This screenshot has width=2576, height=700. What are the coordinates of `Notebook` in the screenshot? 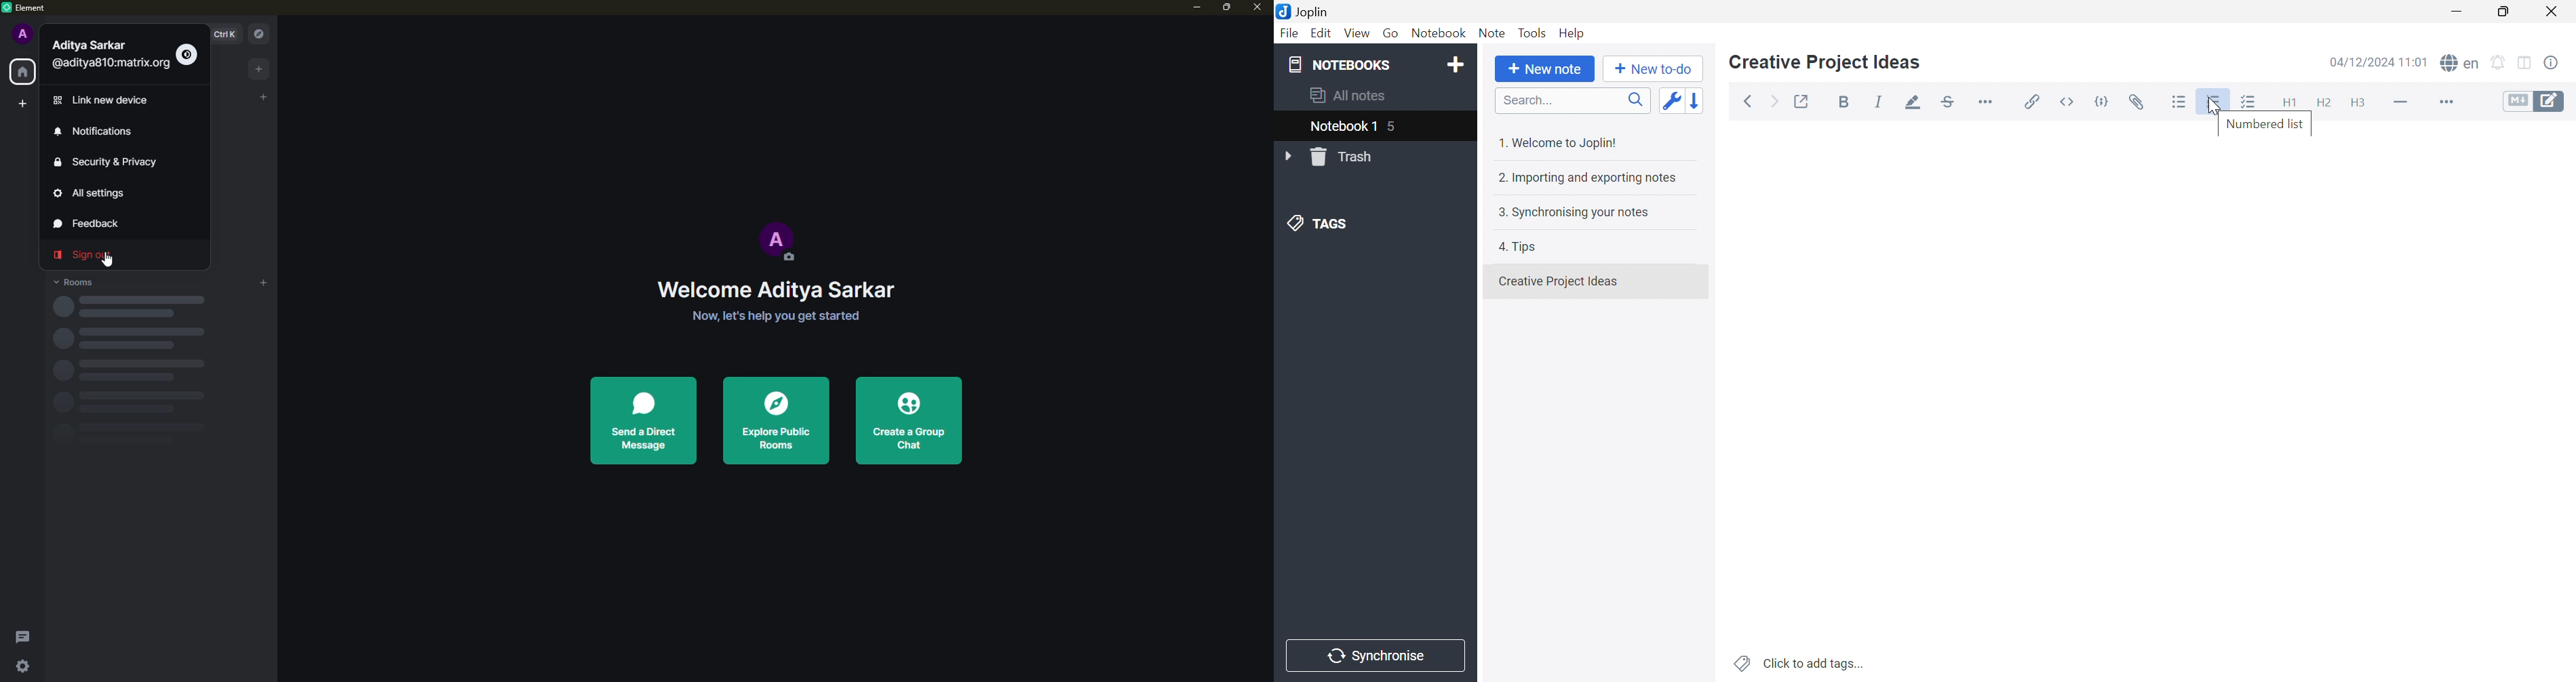 It's located at (1441, 35).